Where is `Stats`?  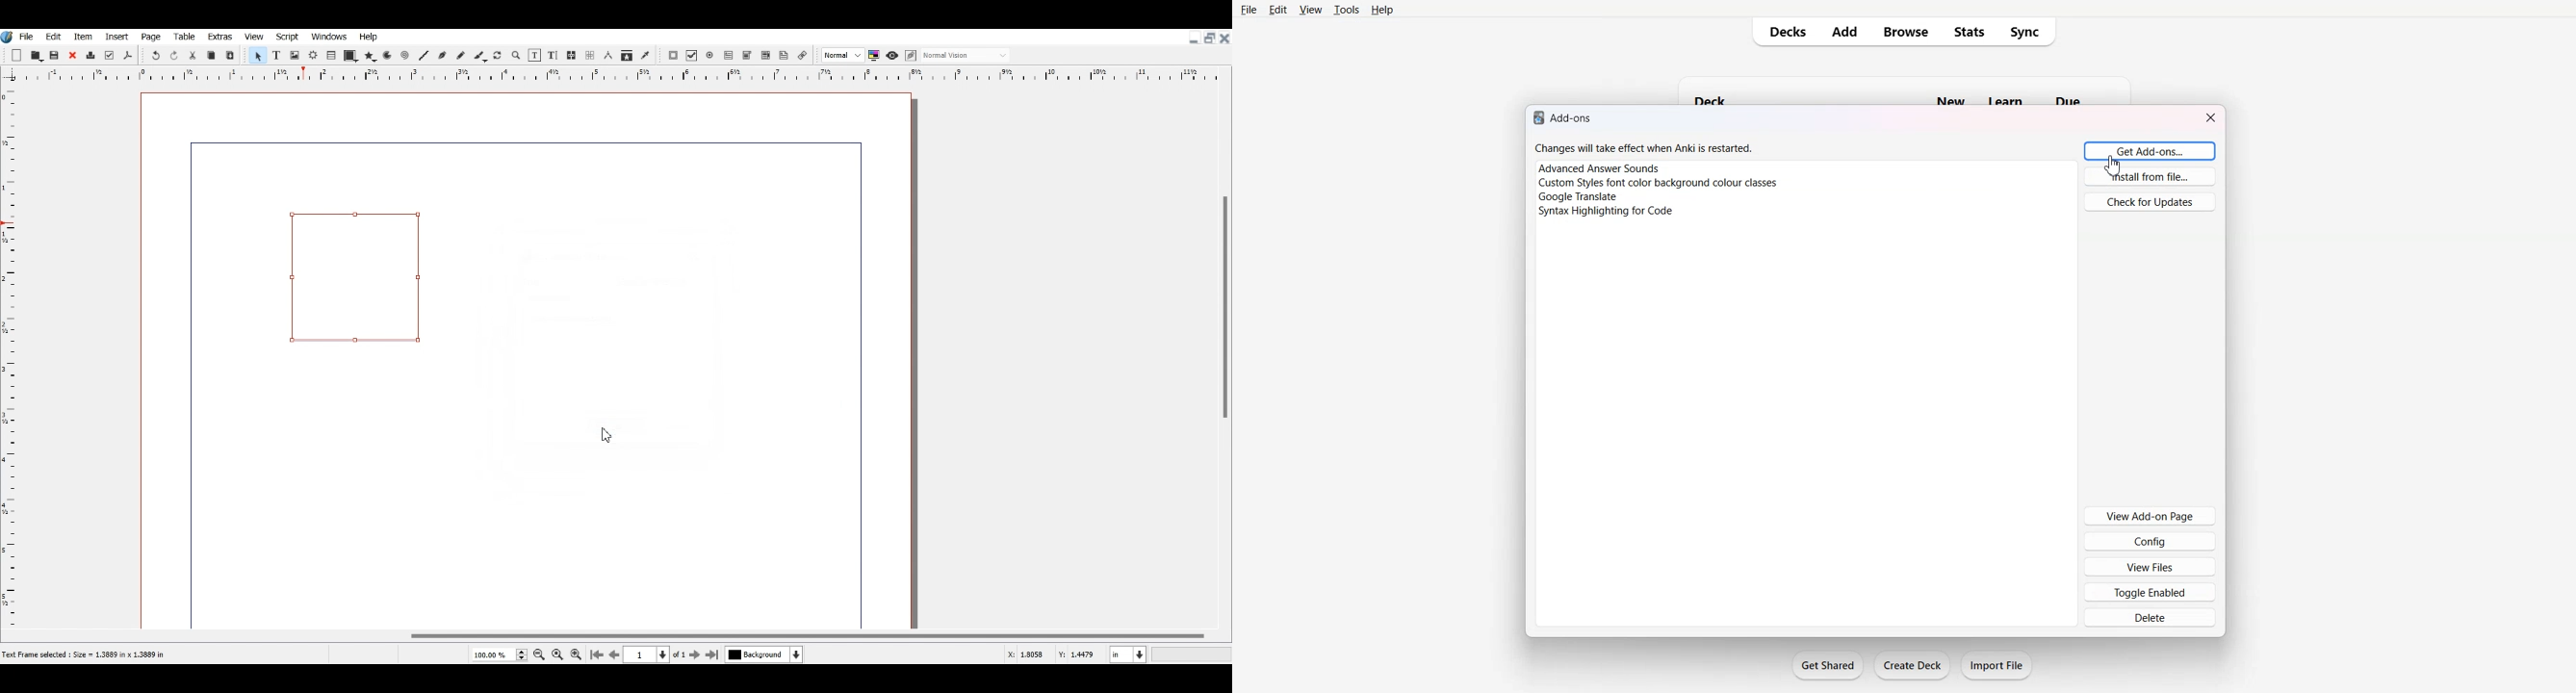 Stats is located at coordinates (1973, 32).